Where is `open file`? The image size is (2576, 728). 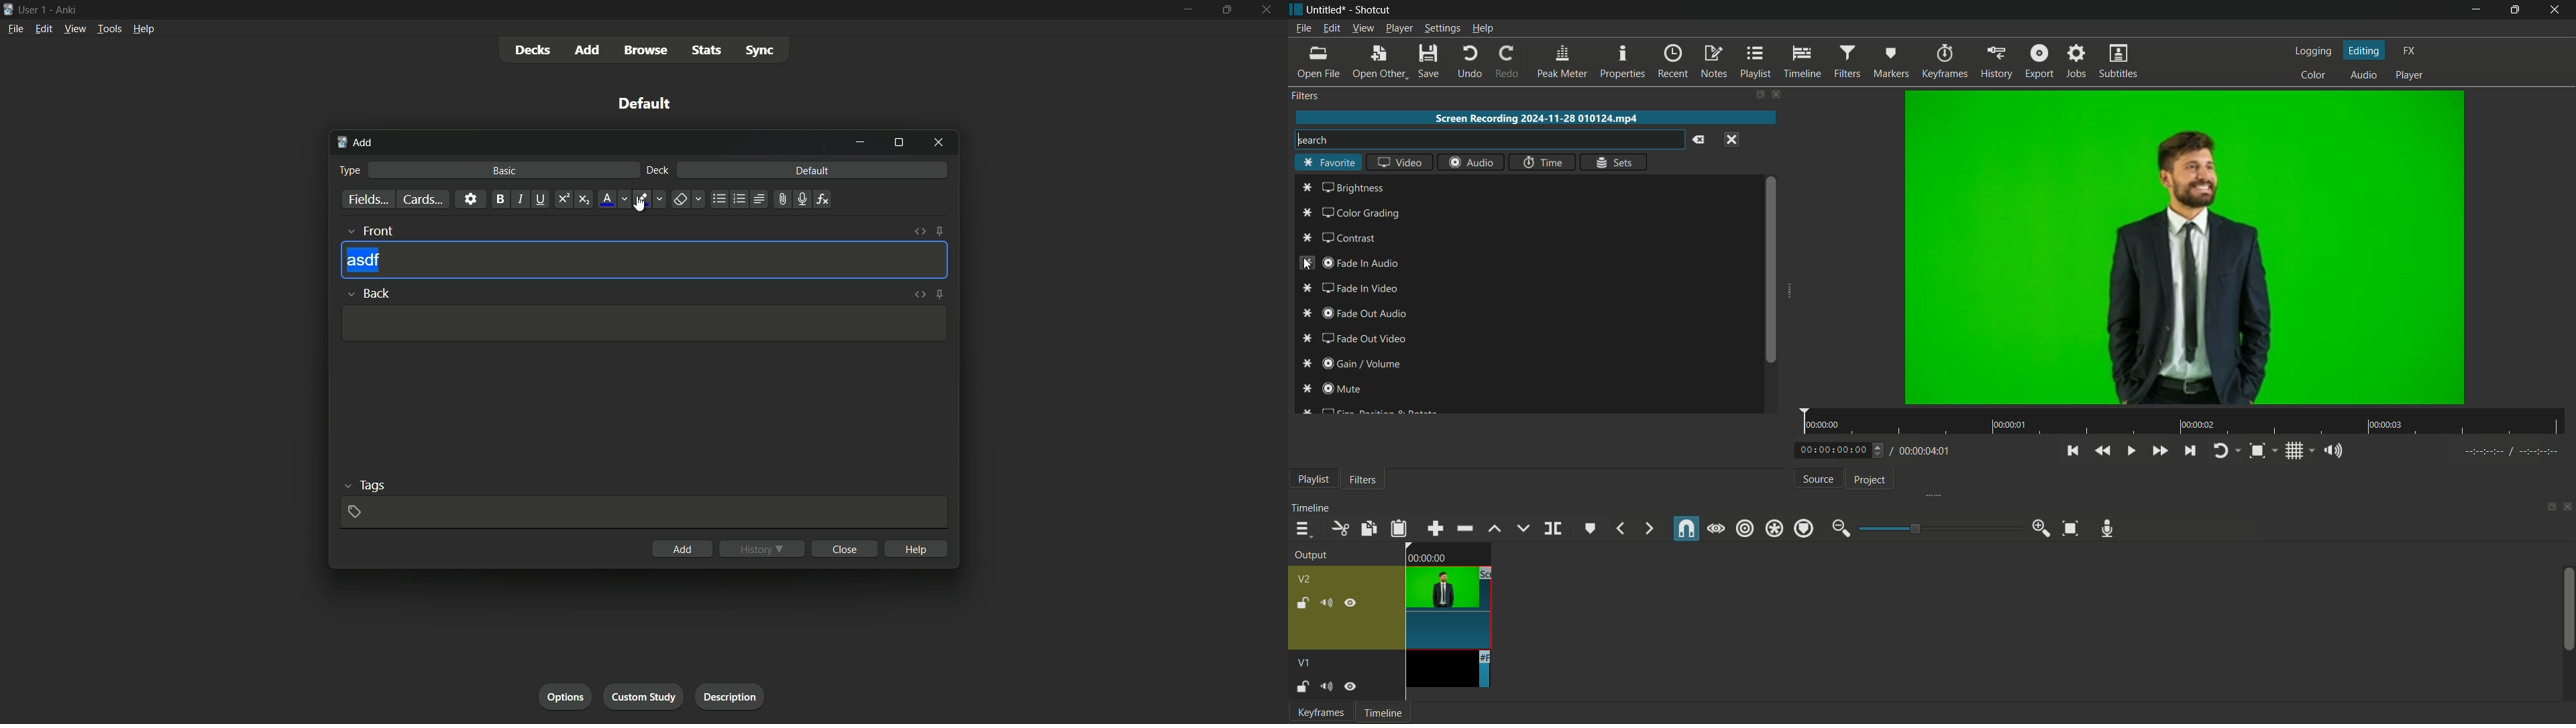
open file is located at coordinates (1318, 62).